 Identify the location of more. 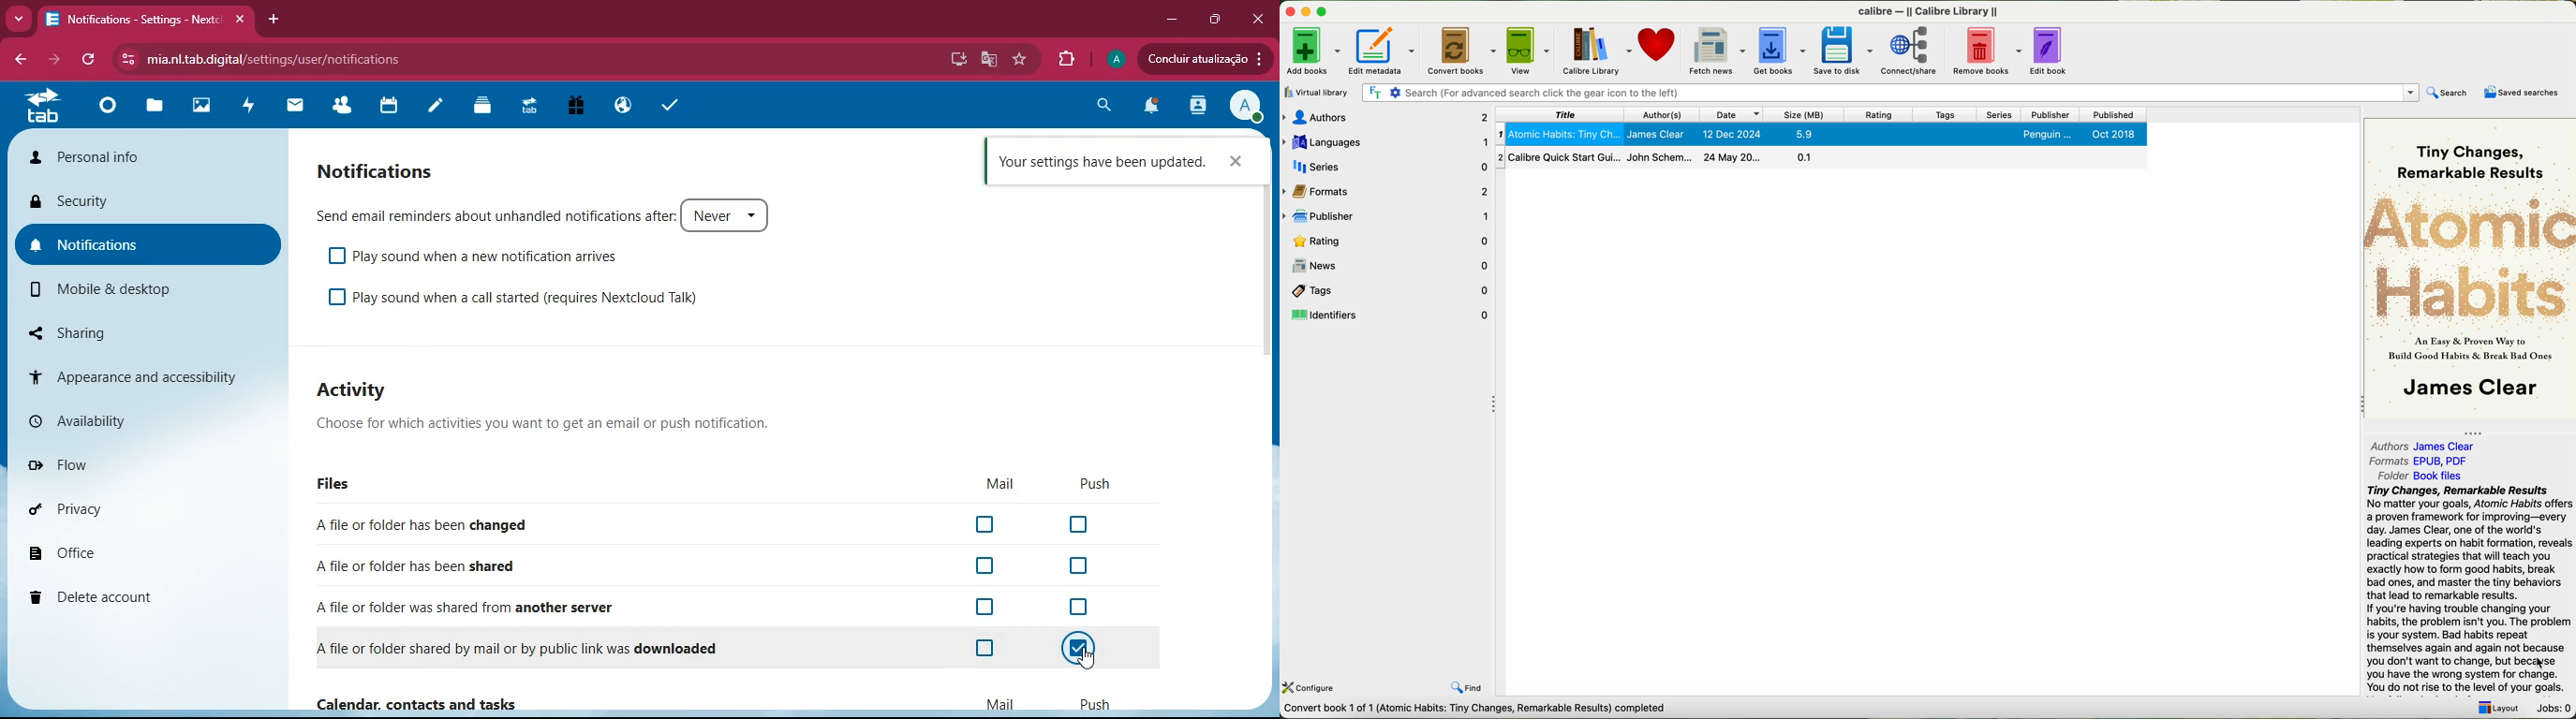
(17, 19).